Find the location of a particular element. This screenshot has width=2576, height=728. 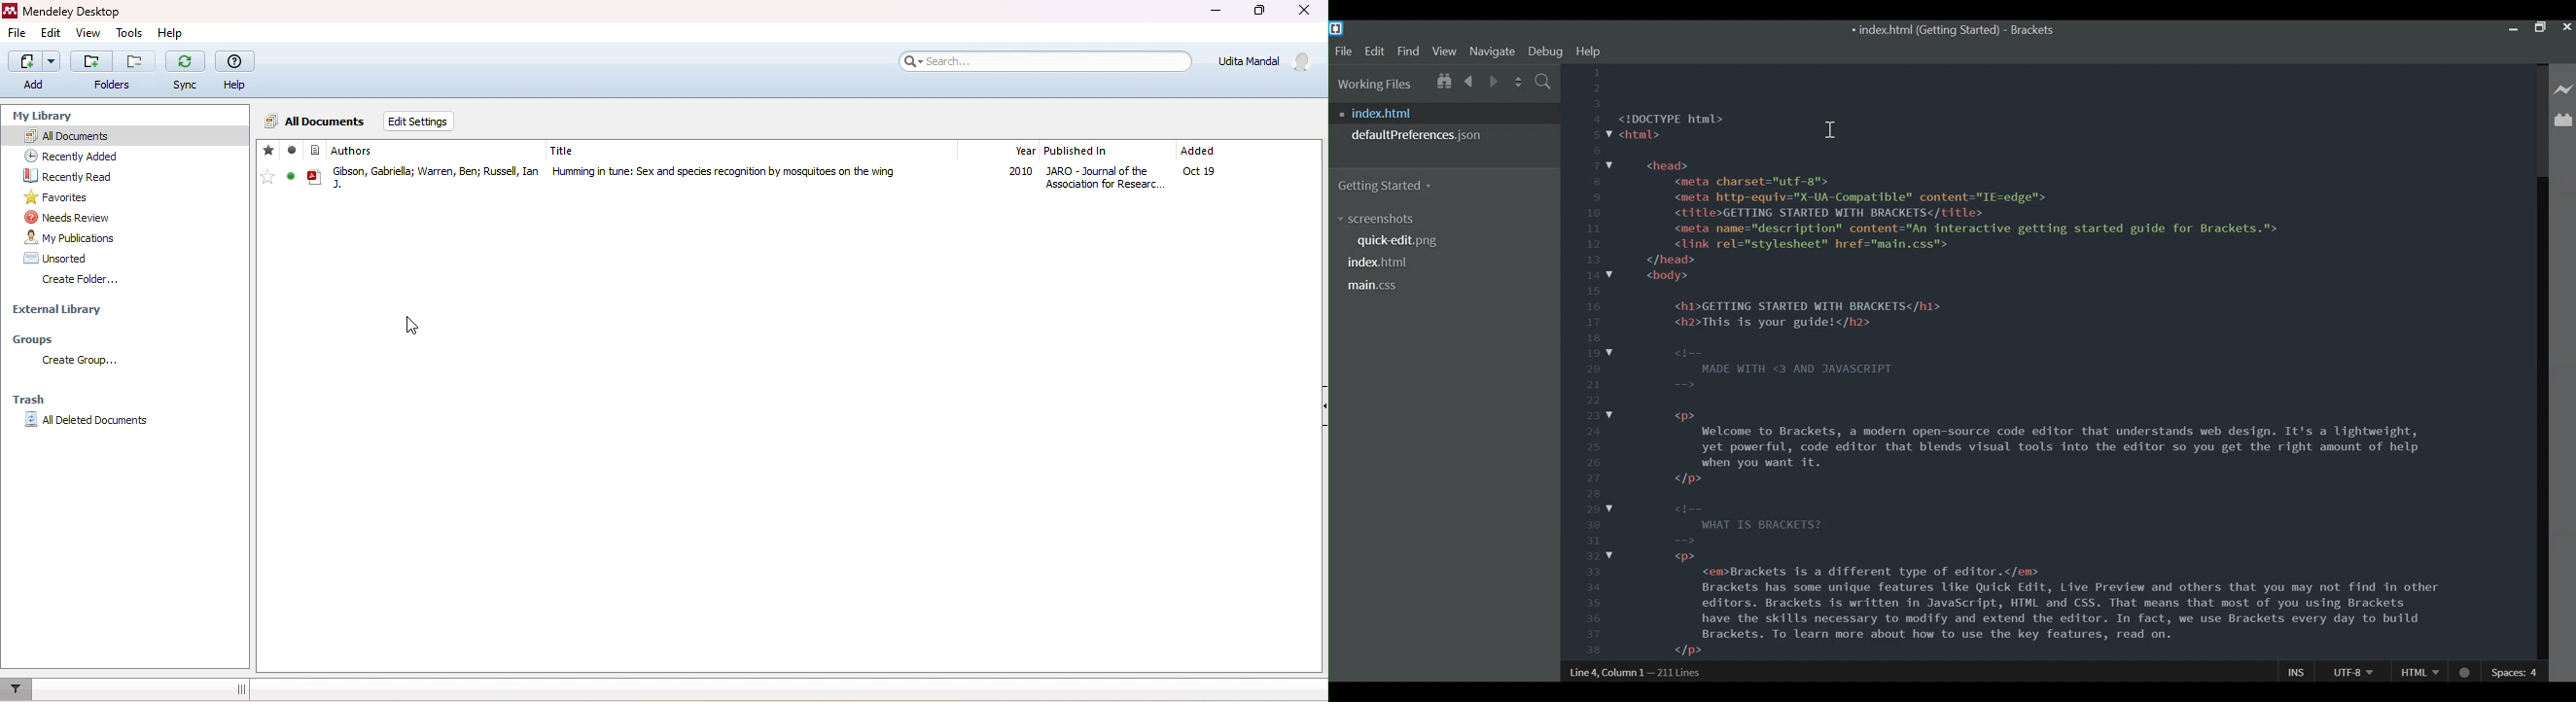

tools is located at coordinates (132, 35).